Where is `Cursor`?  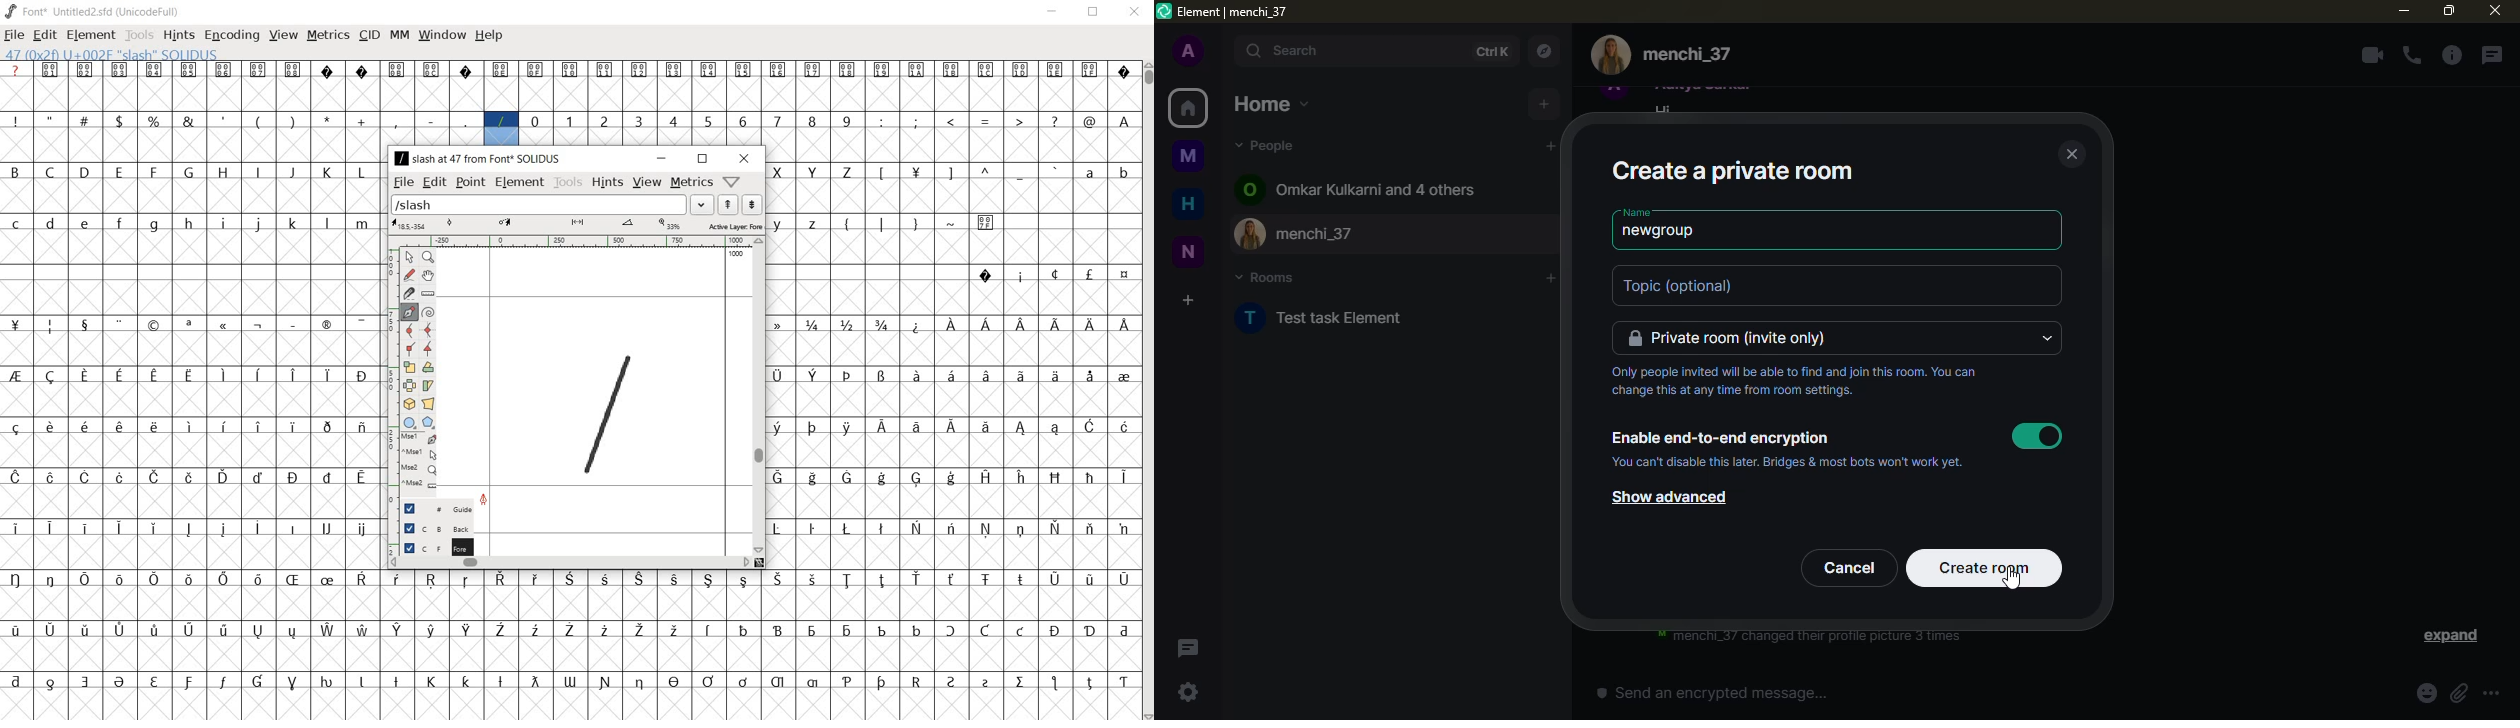
Cursor is located at coordinates (2011, 578).